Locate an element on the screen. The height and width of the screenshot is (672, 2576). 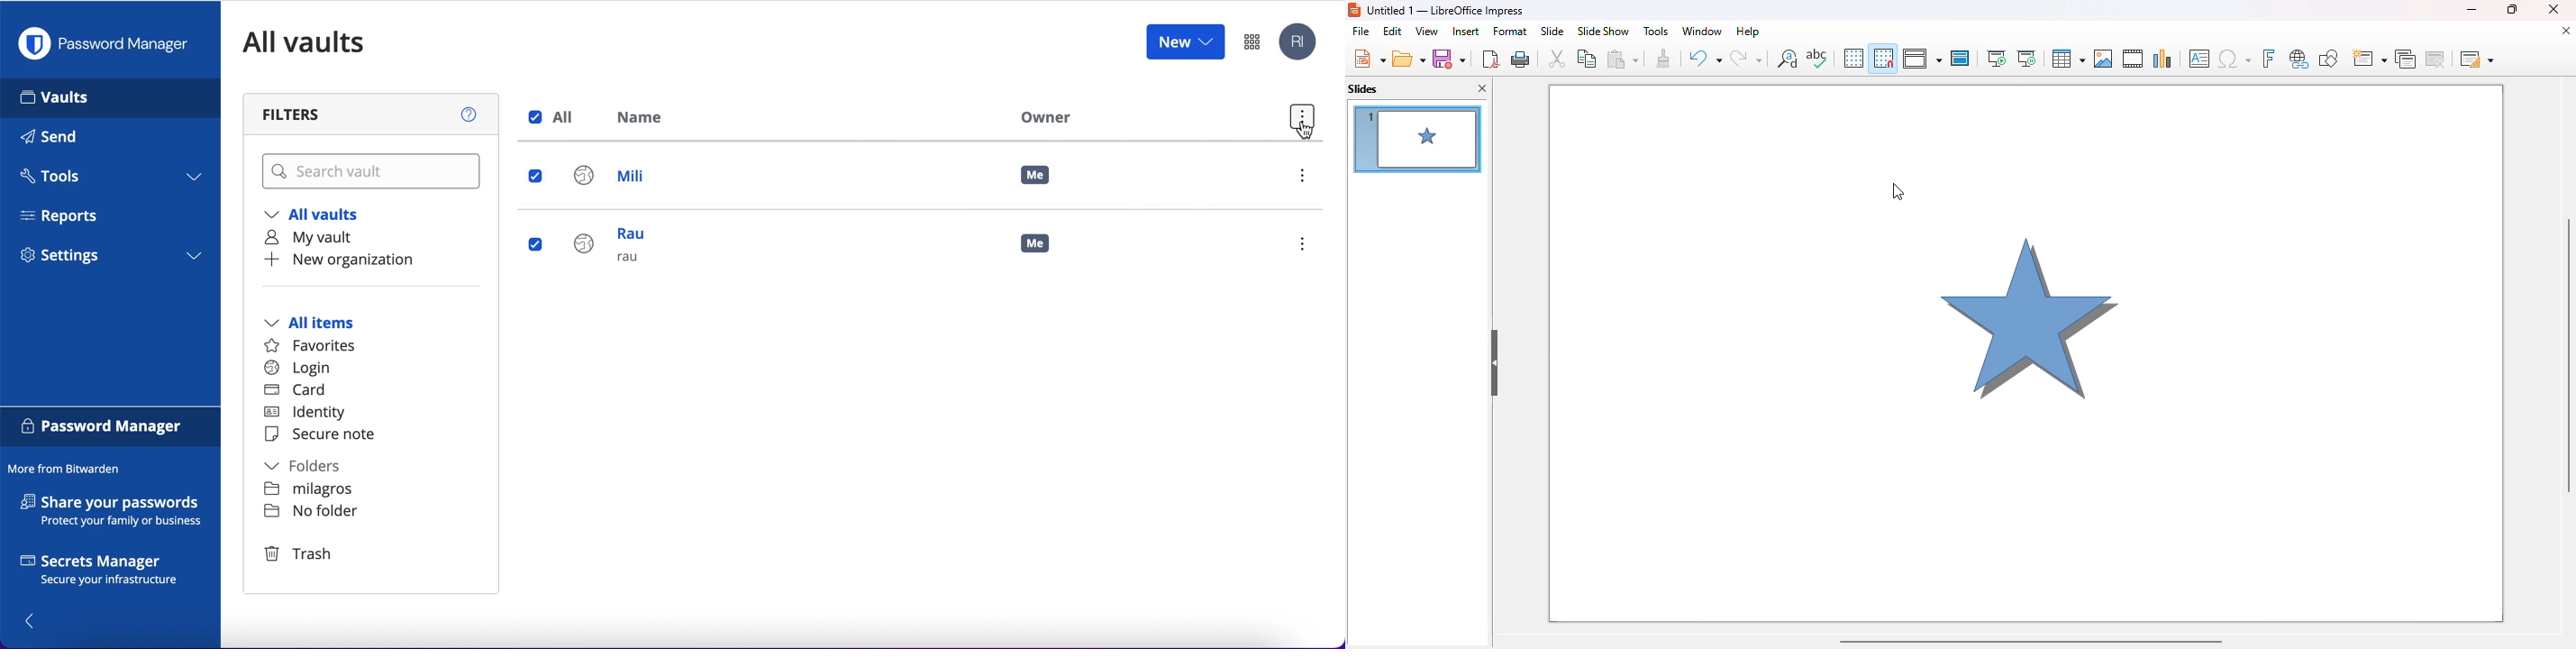
my vault is located at coordinates (320, 237).